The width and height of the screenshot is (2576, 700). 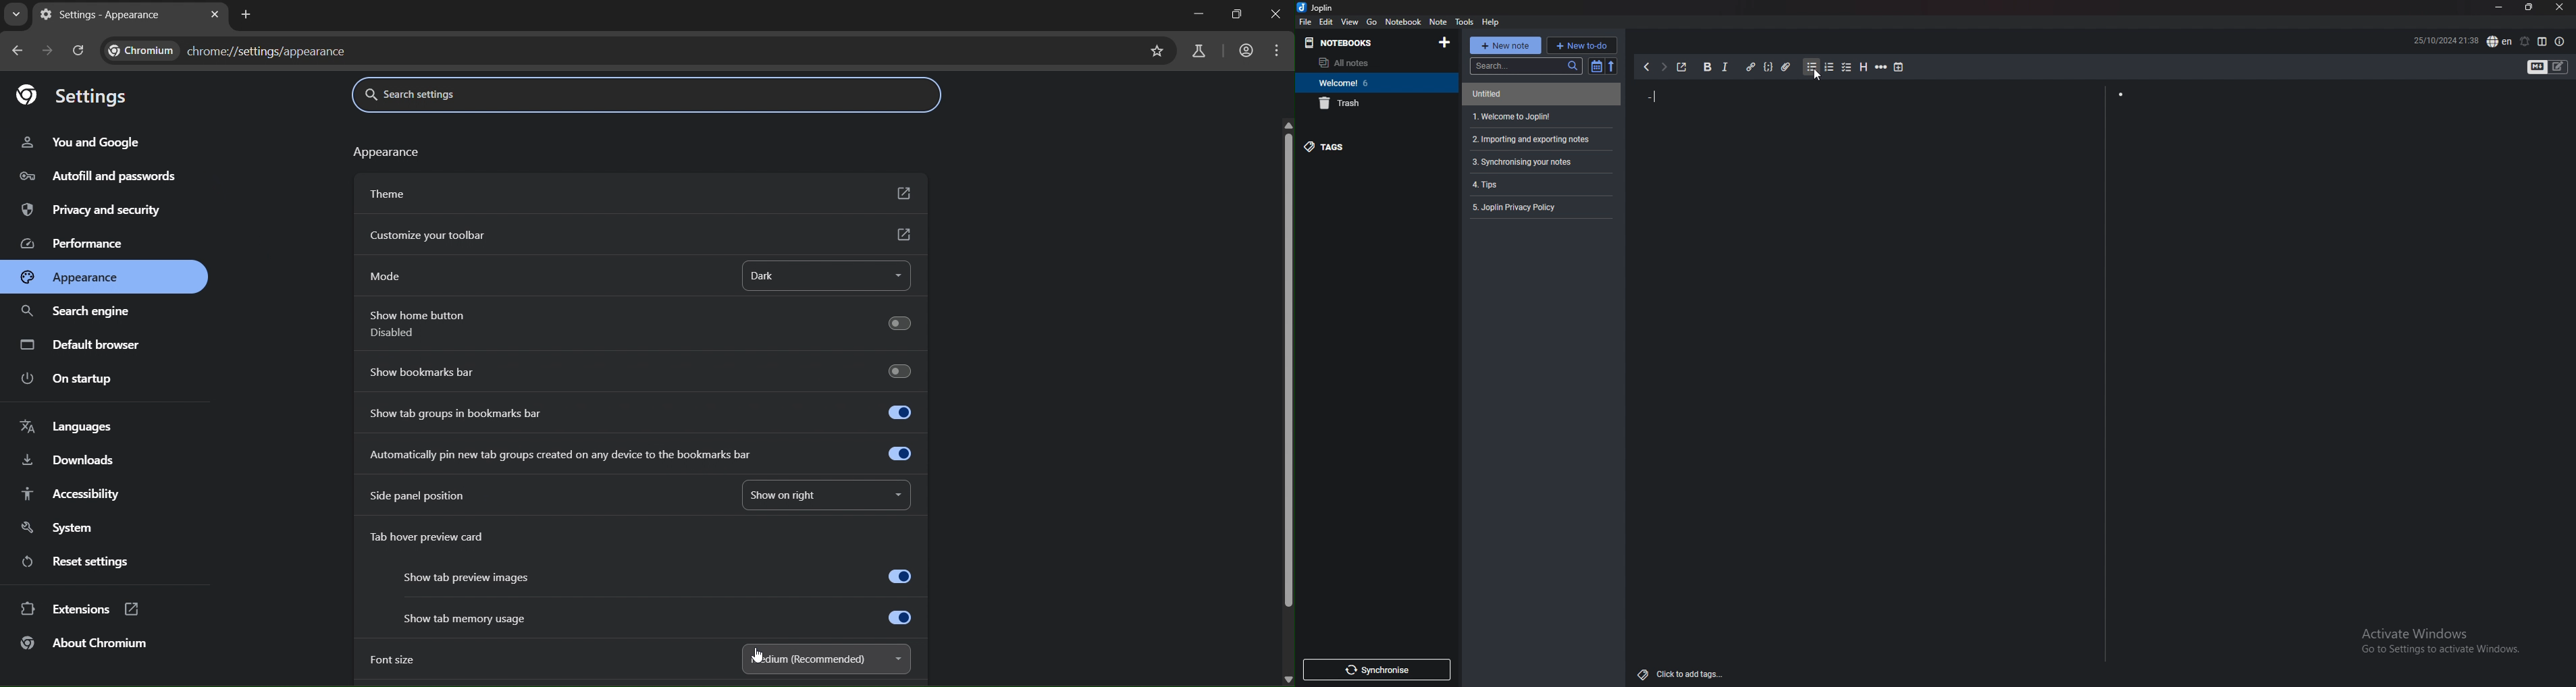 I want to click on New todo, so click(x=1583, y=45).